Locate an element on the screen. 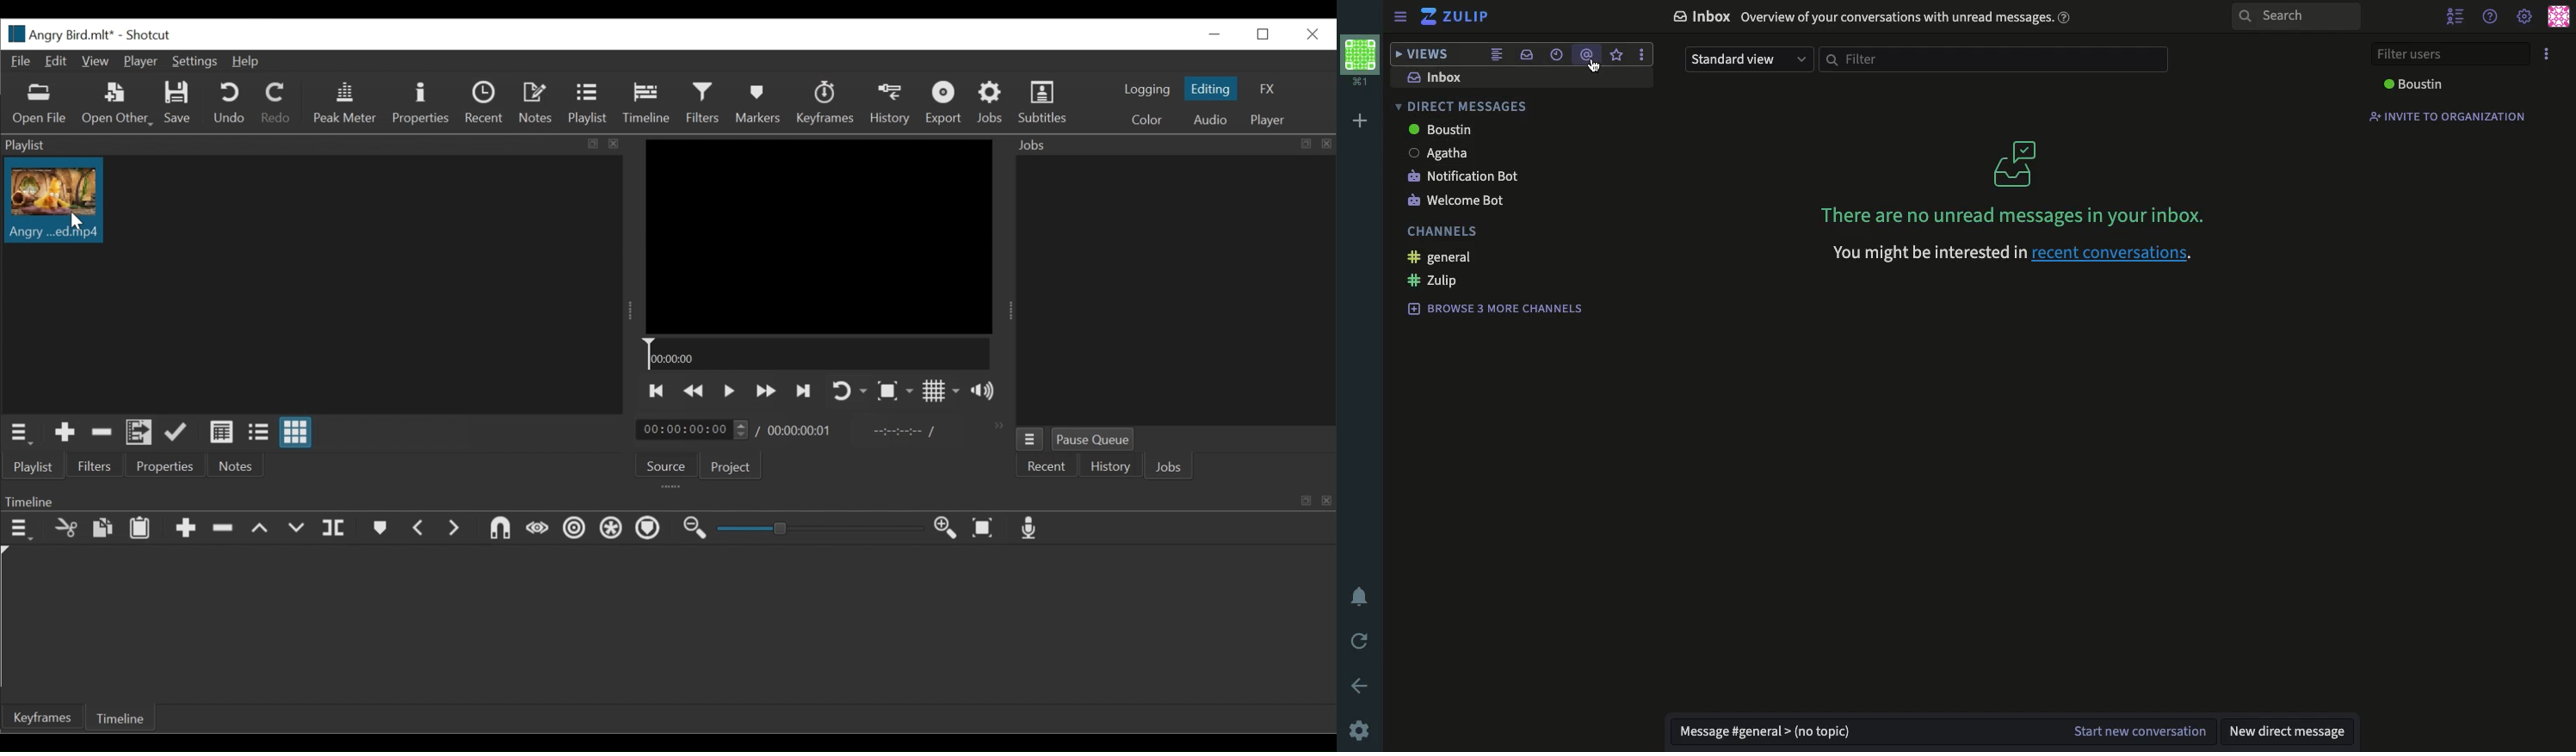   is located at coordinates (1149, 91).